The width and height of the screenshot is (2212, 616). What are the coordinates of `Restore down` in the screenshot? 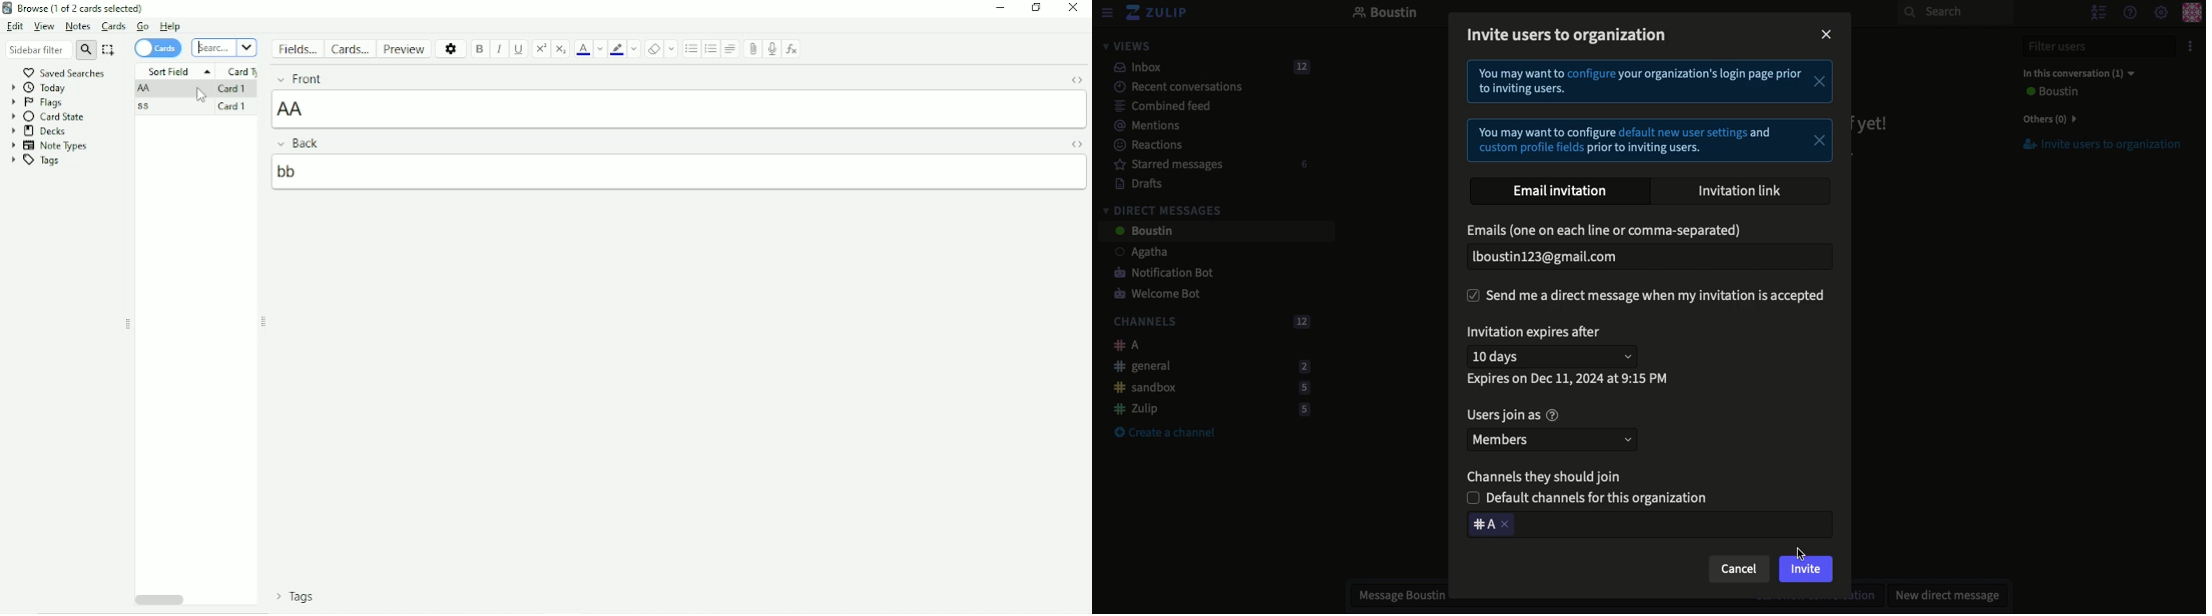 It's located at (1034, 8).